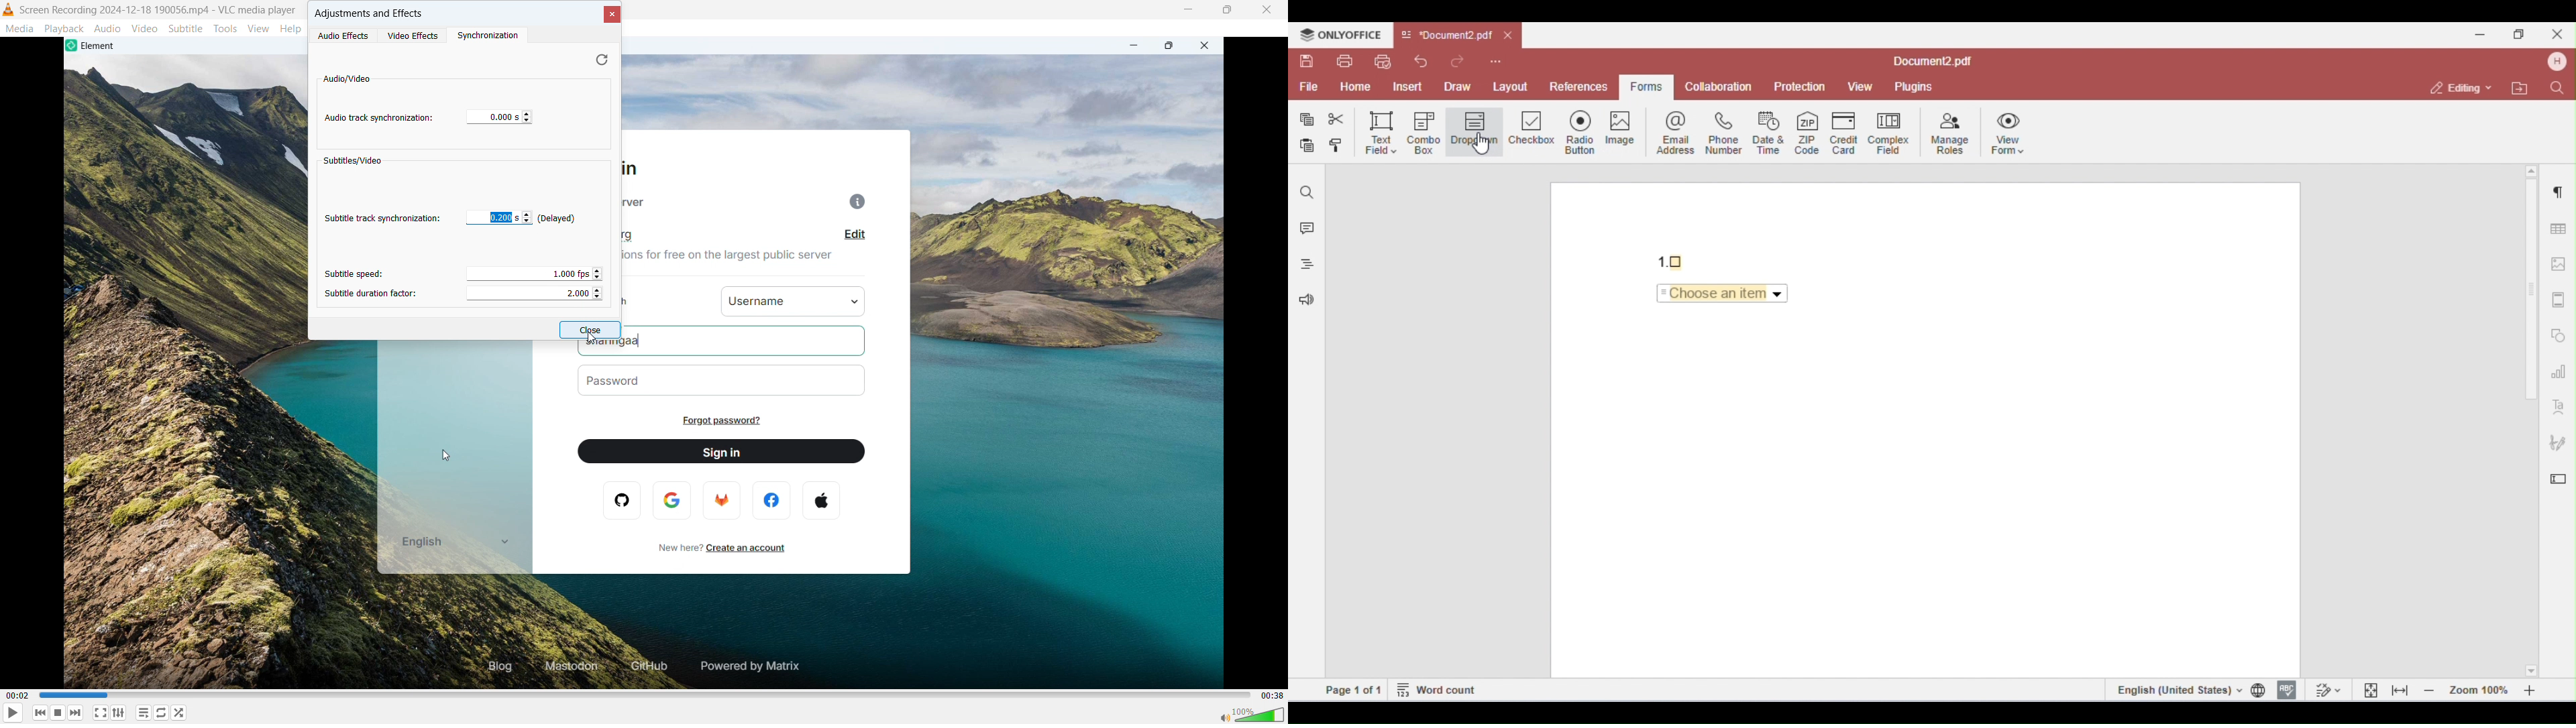  Describe the element at coordinates (794, 300) in the screenshot. I see `username` at that location.